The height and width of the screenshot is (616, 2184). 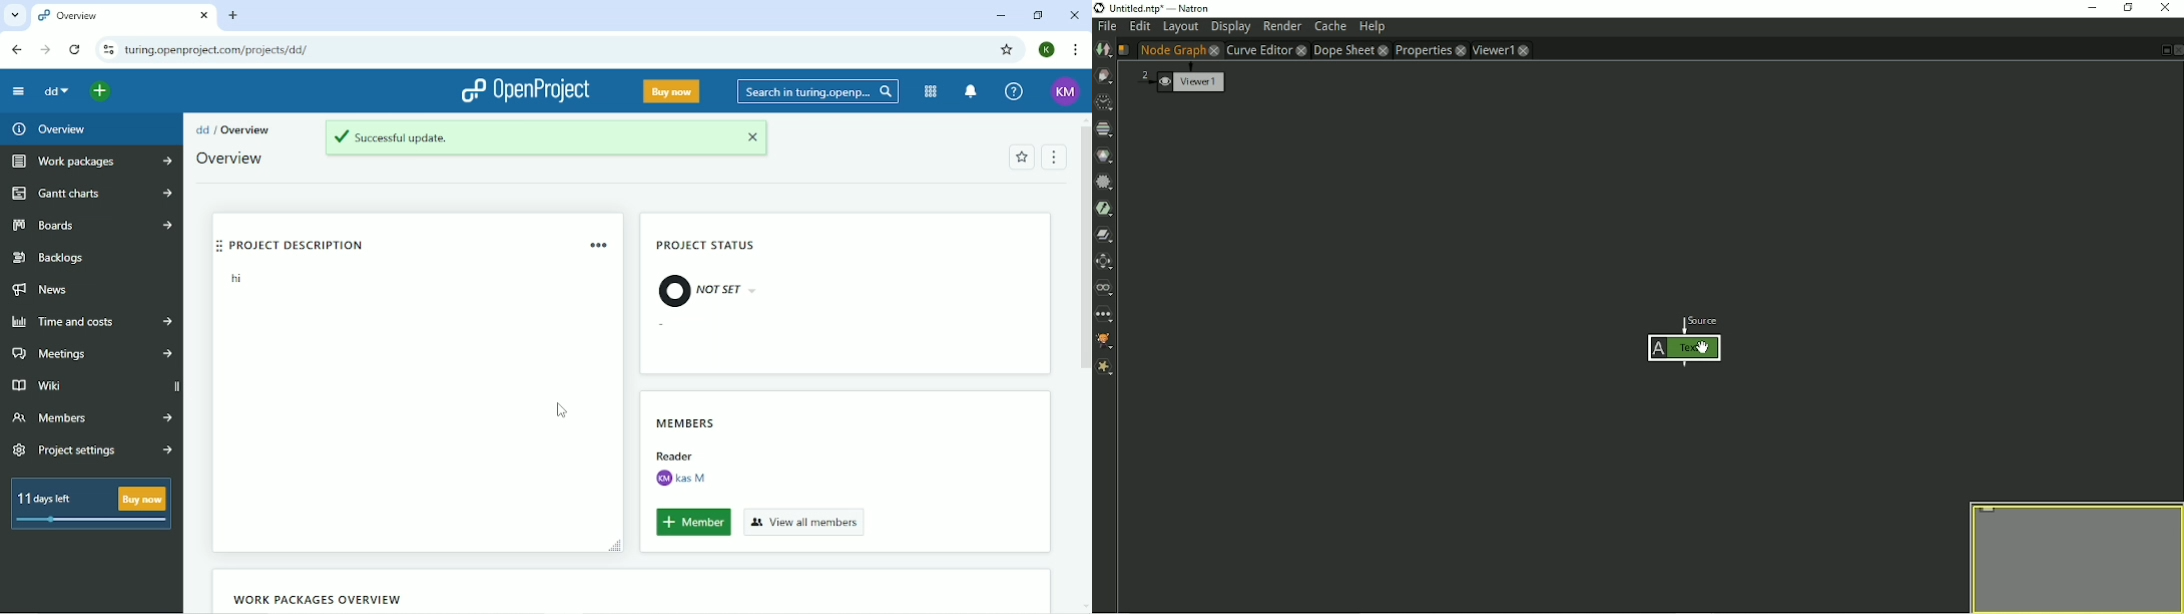 I want to click on dd, so click(x=59, y=93).